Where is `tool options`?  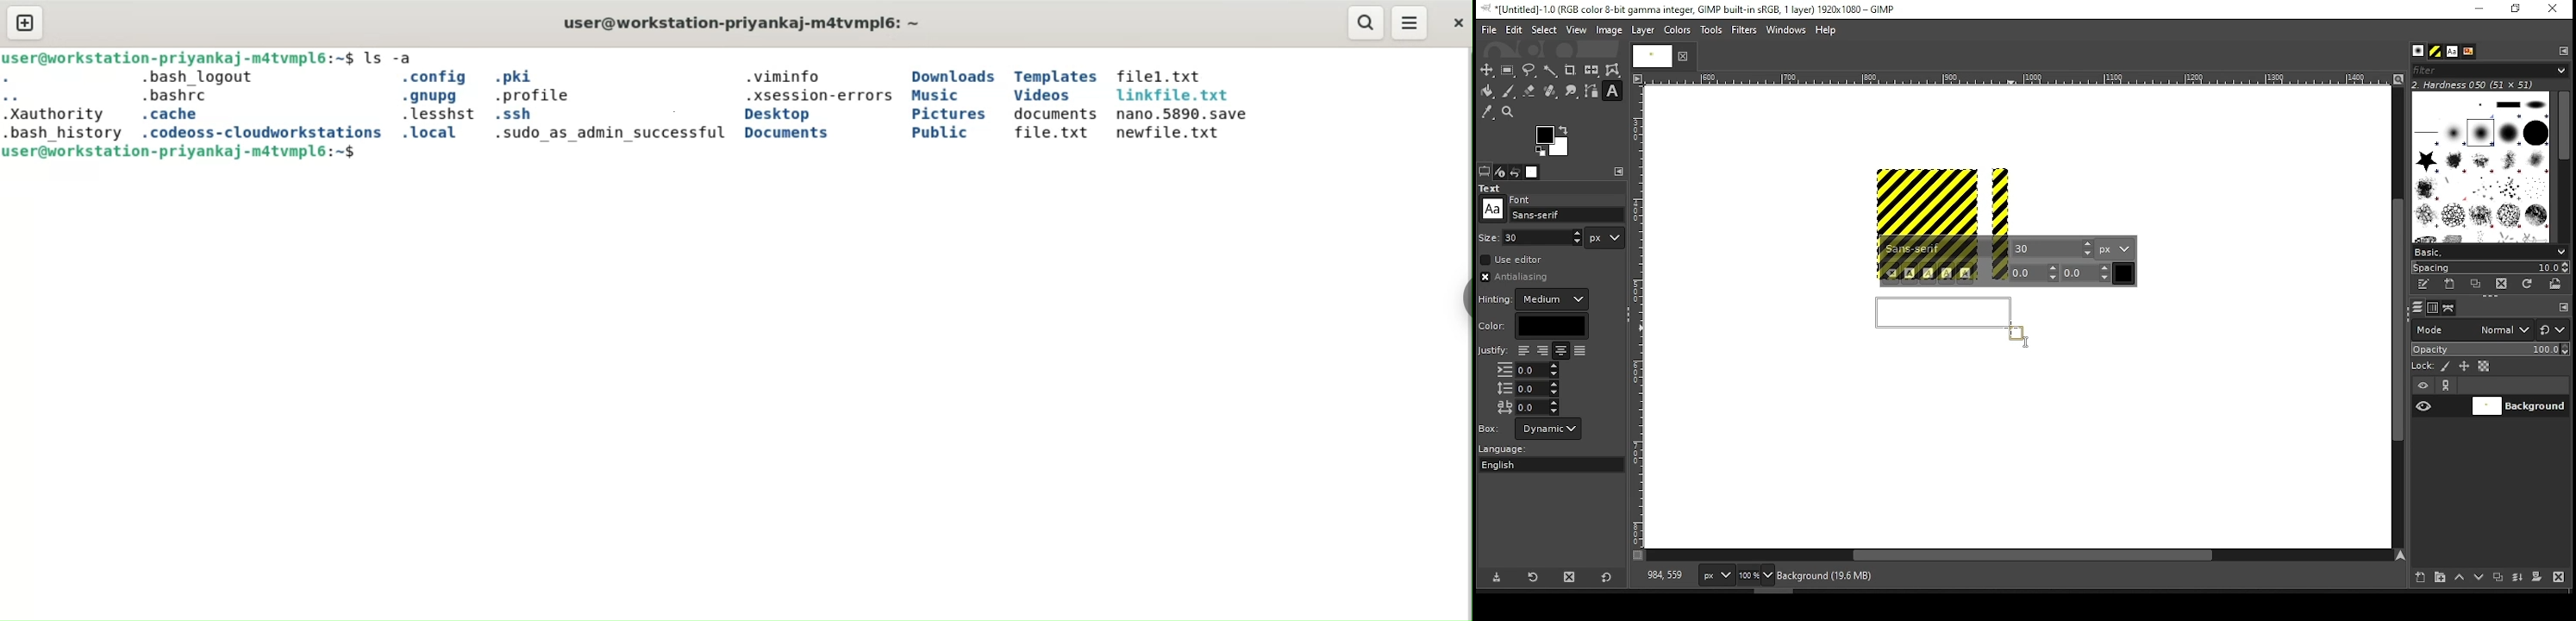
tool options is located at coordinates (1485, 171).